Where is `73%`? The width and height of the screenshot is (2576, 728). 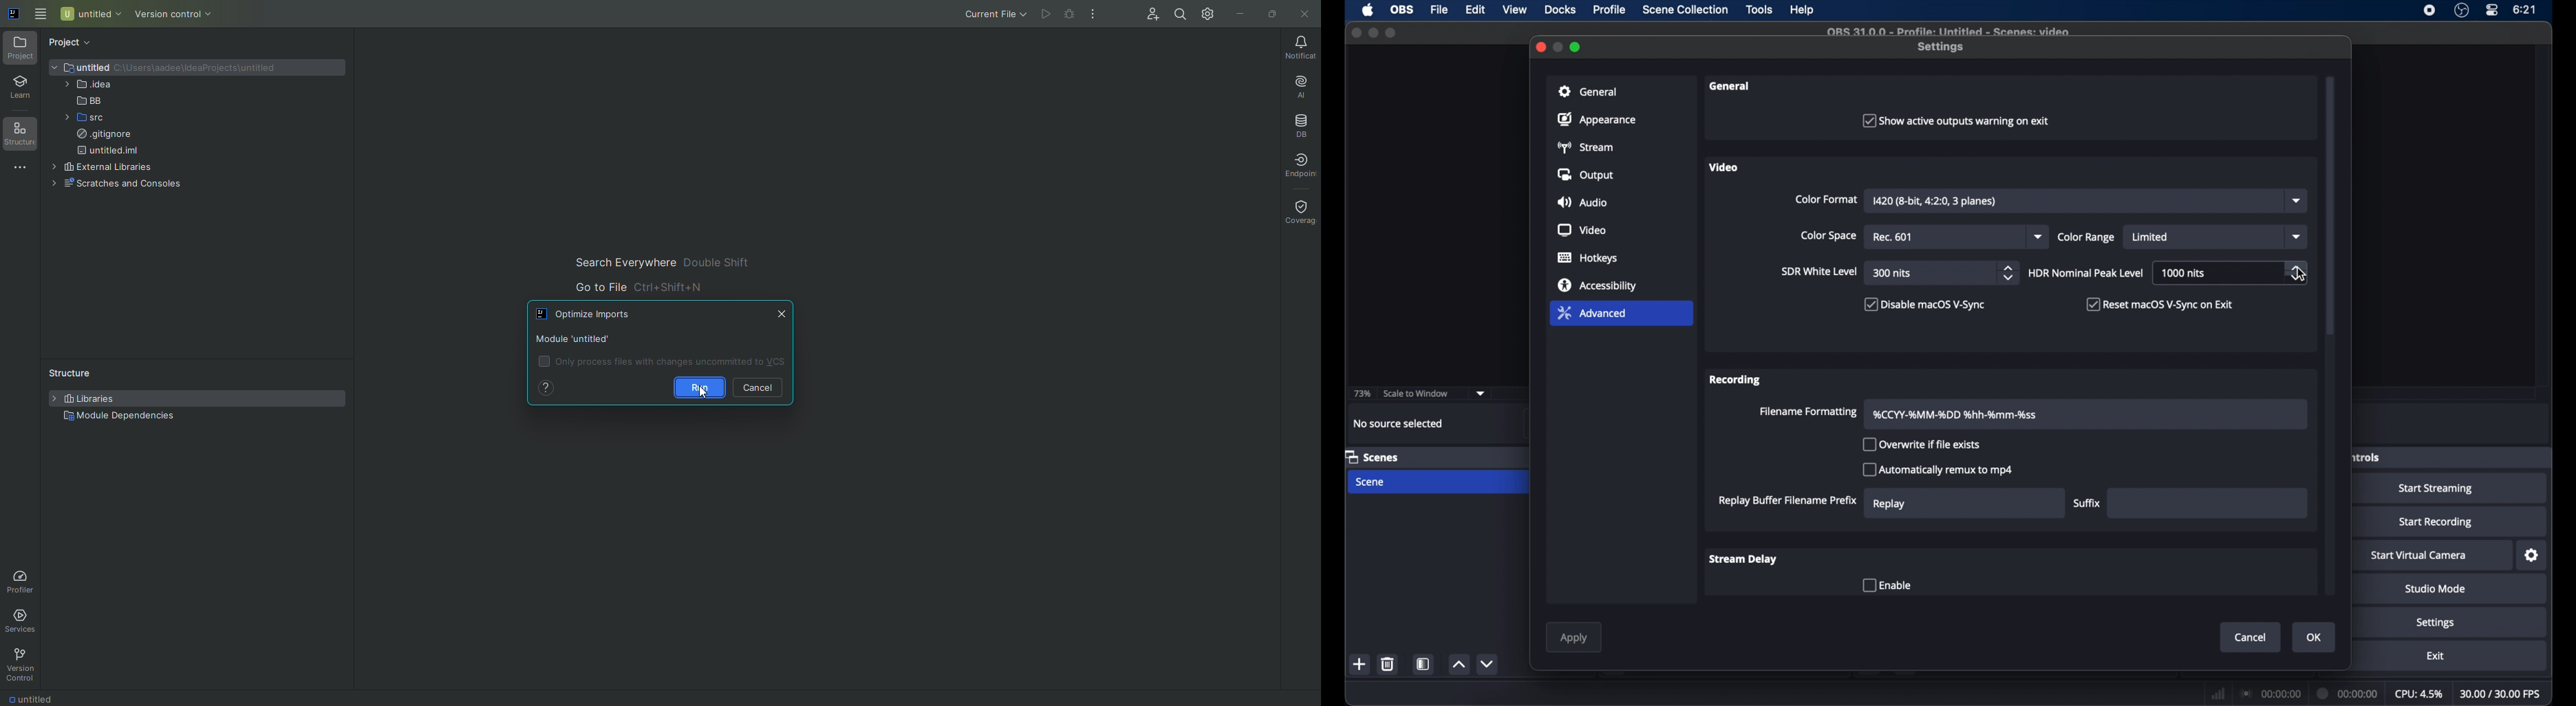
73% is located at coordinates (1362, 394).